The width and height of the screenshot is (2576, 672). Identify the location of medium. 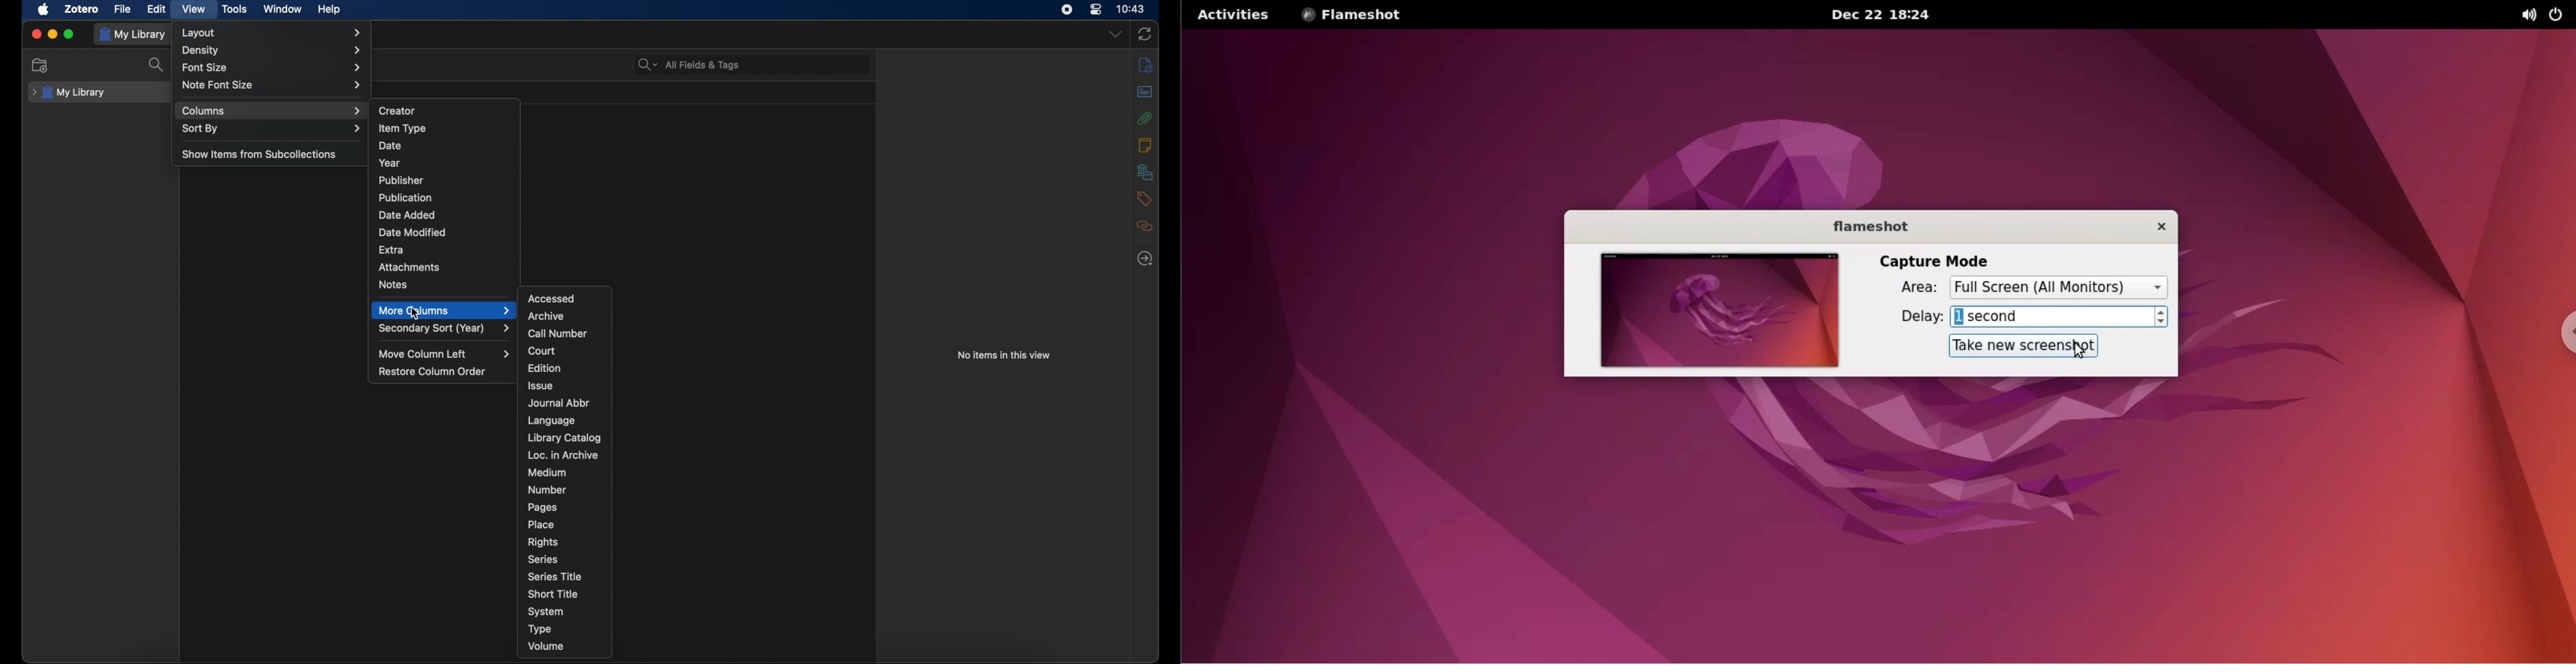
(547, 472).